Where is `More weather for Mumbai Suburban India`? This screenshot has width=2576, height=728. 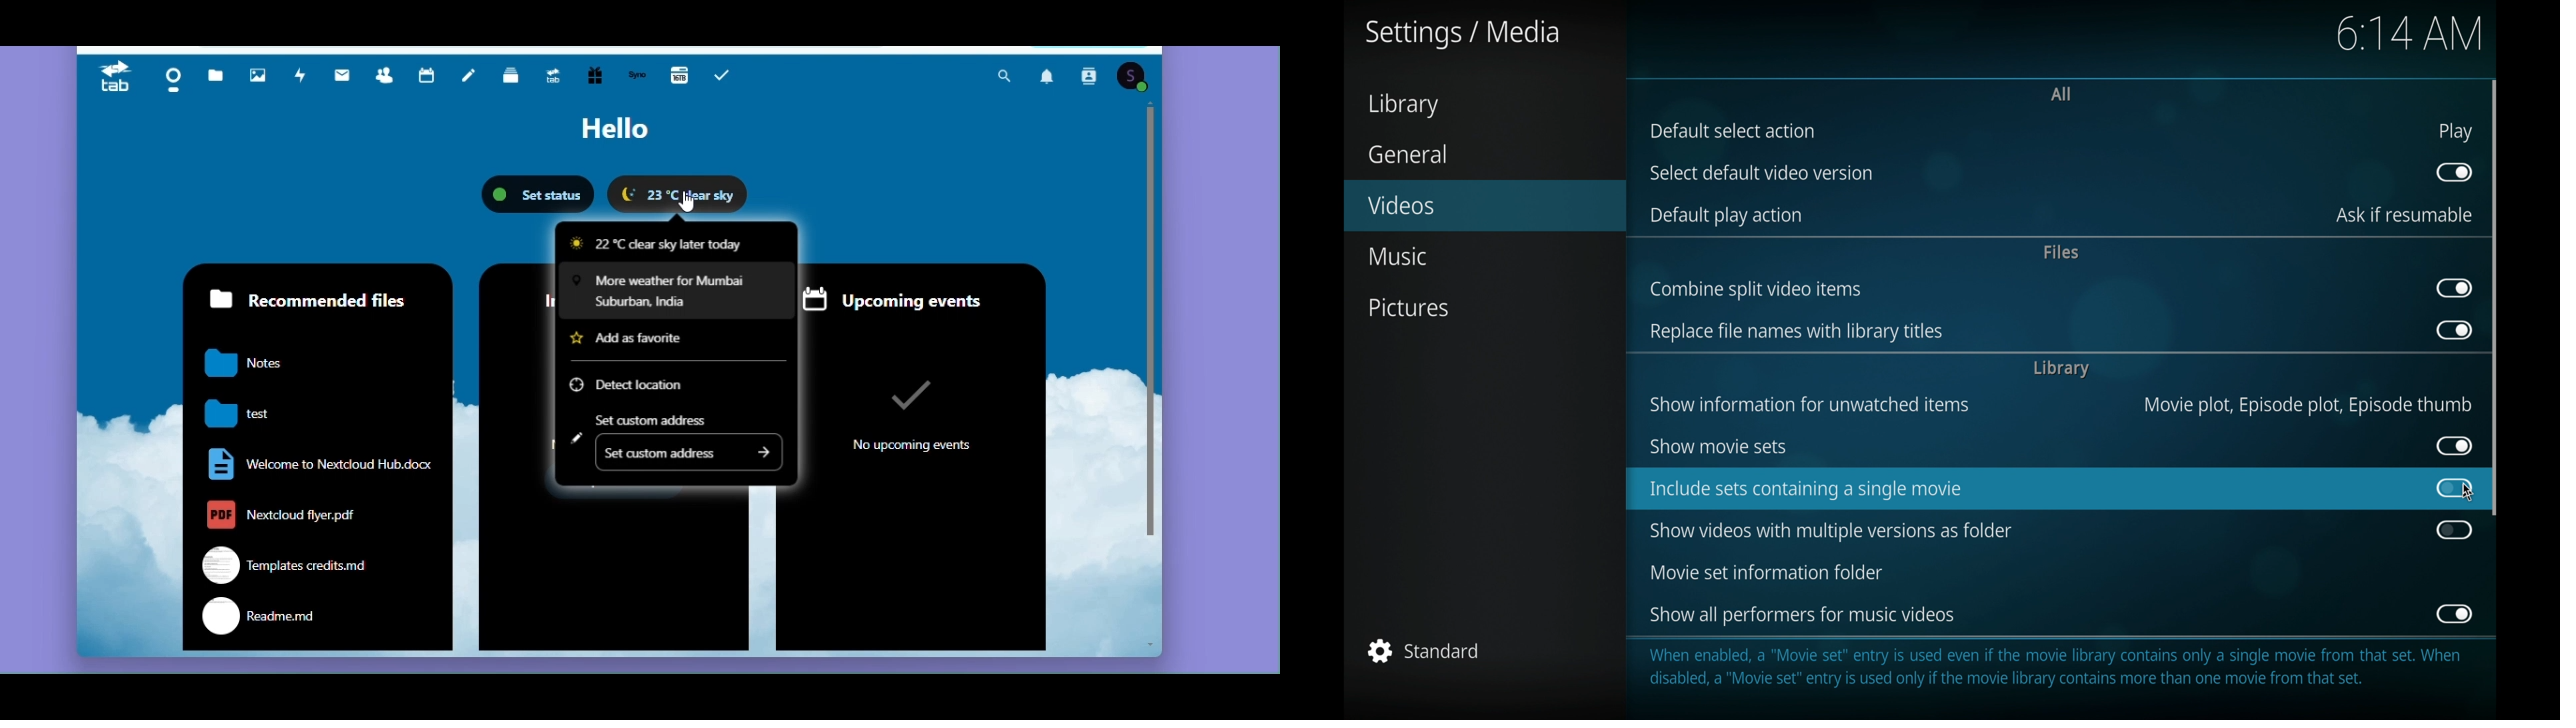
More weather for Mumbai Suburban India is located at coordinates (676, 296).